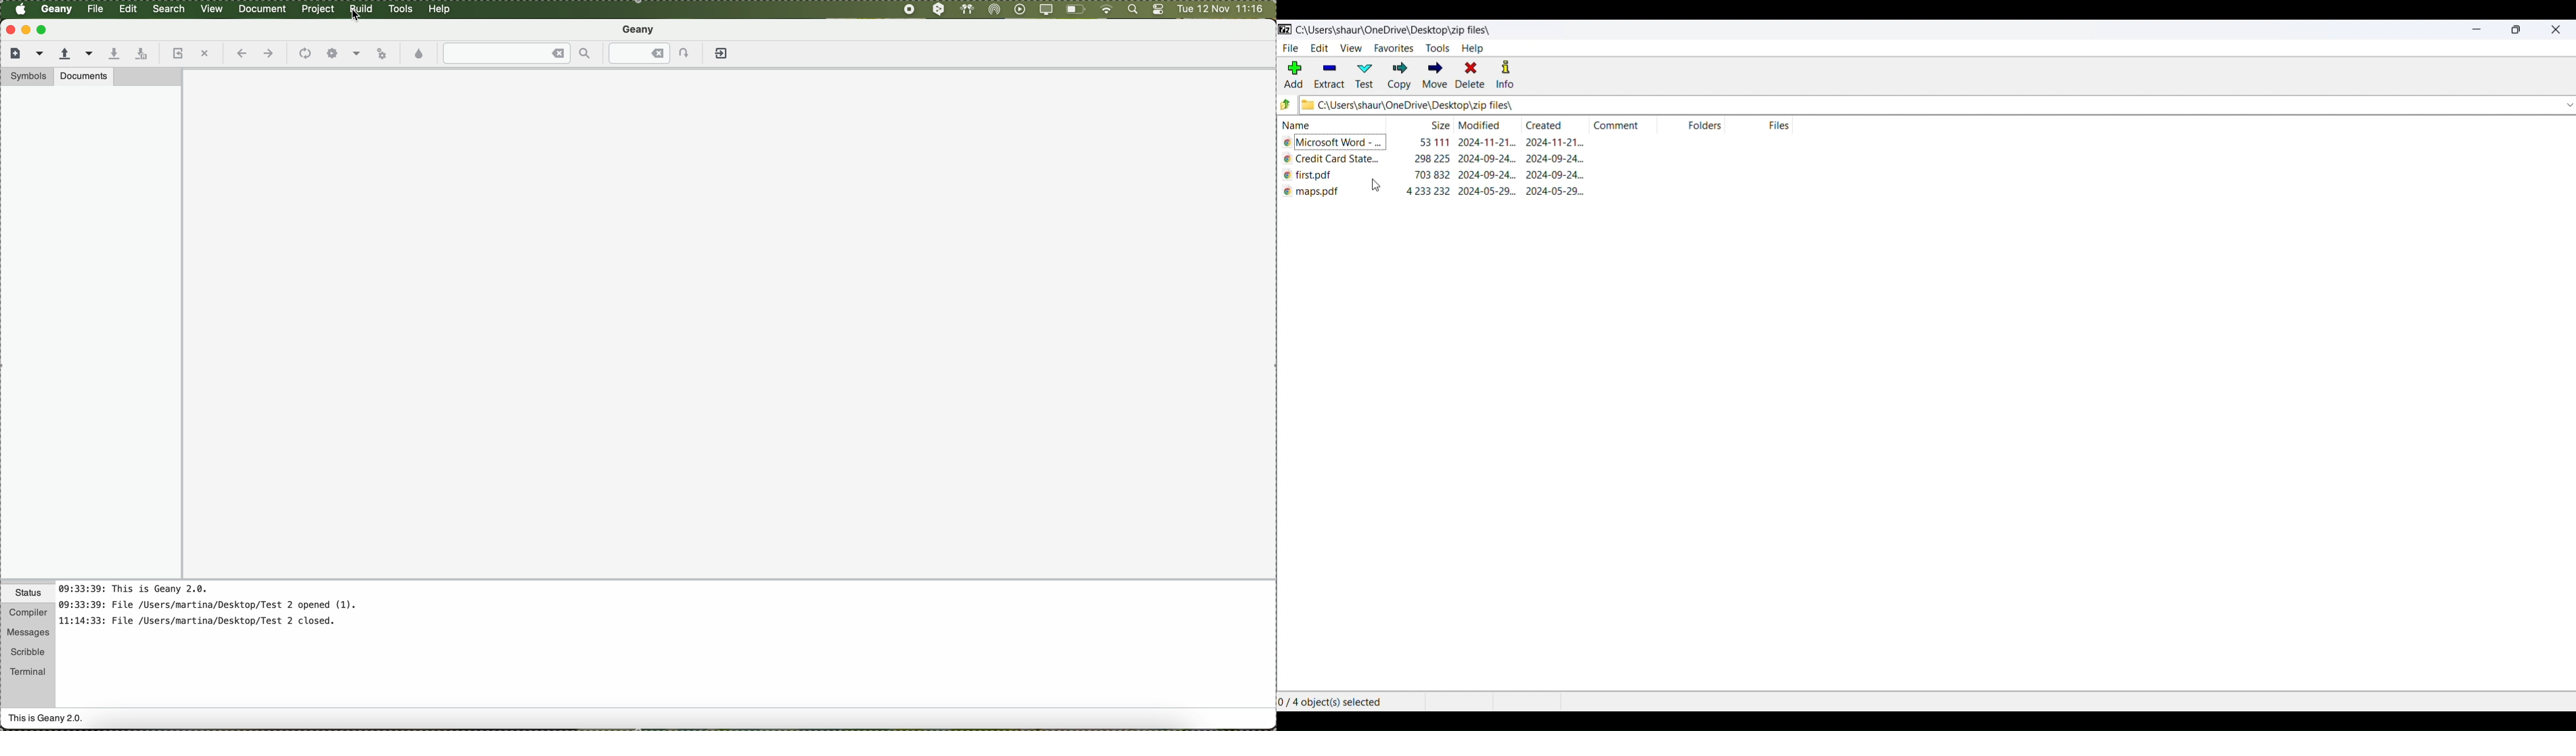 The image size is (2576, 756). Describe the element at coordinates (1397, 76) in the screenshot. I see `copy` at that location.